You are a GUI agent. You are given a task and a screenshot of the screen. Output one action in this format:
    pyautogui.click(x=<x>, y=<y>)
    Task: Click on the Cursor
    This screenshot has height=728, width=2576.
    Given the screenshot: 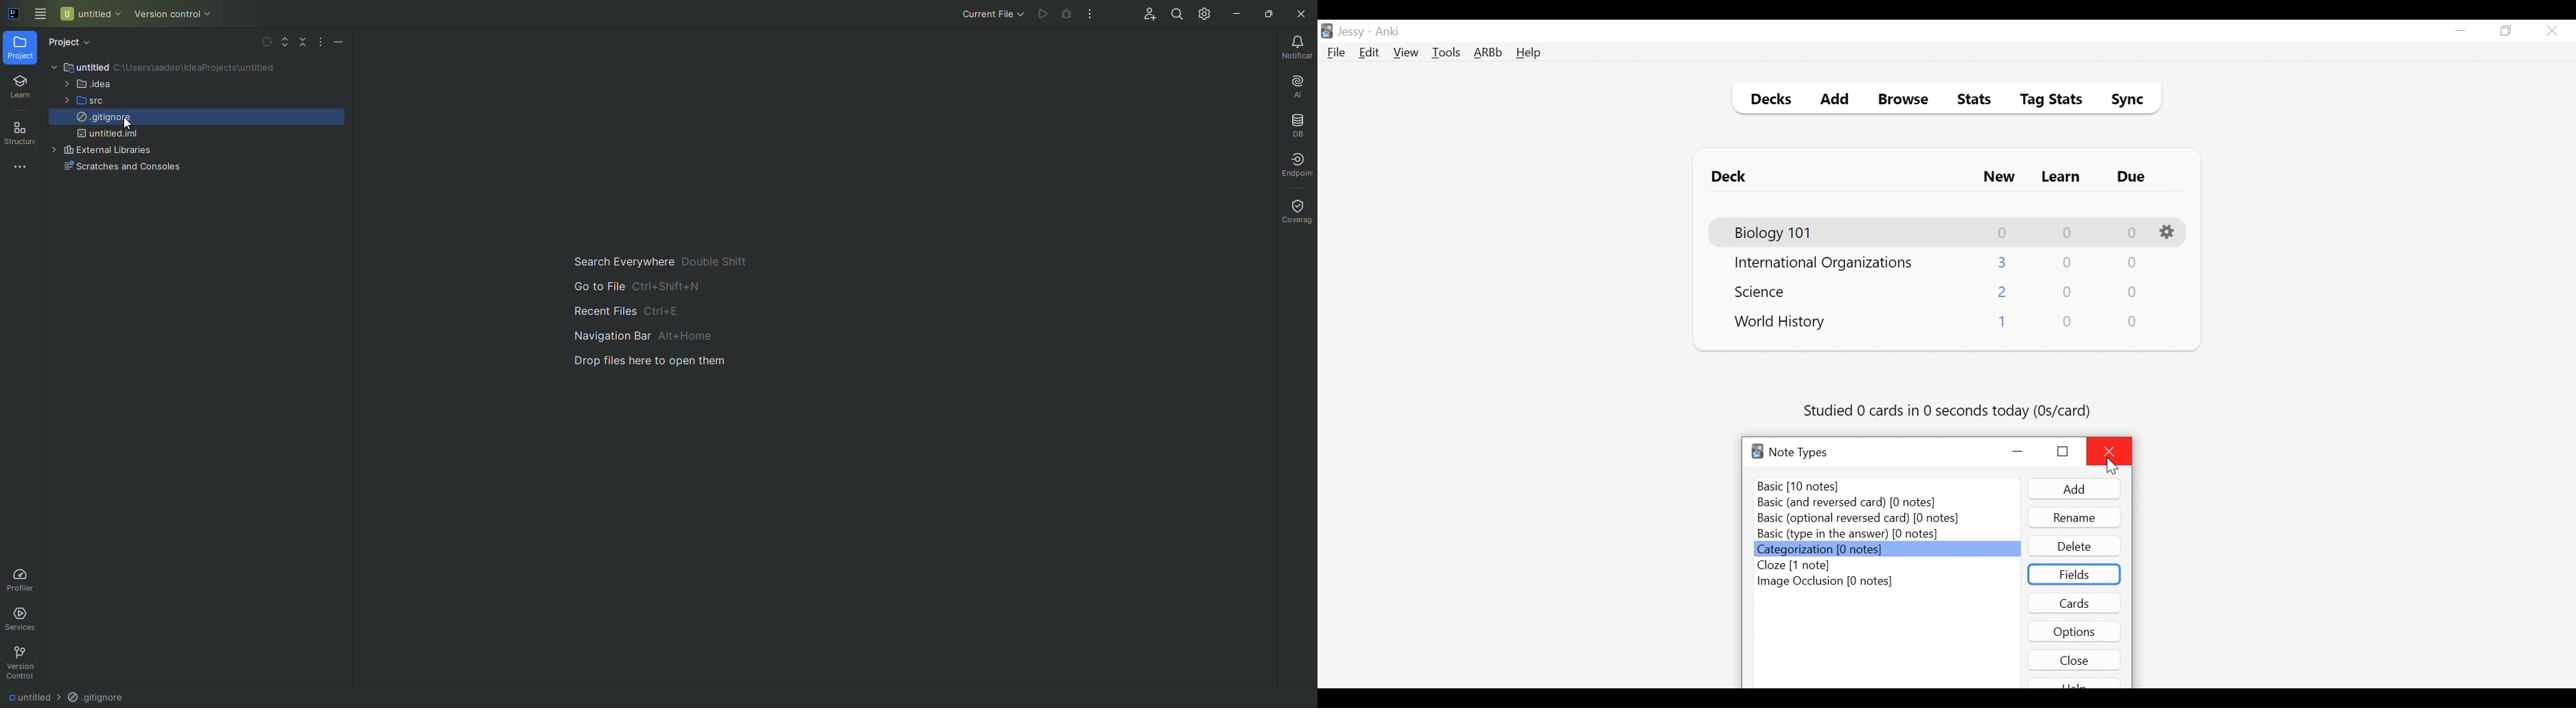 What is the action you would take?
    pyautogui.click(x=2113, y=466)
    